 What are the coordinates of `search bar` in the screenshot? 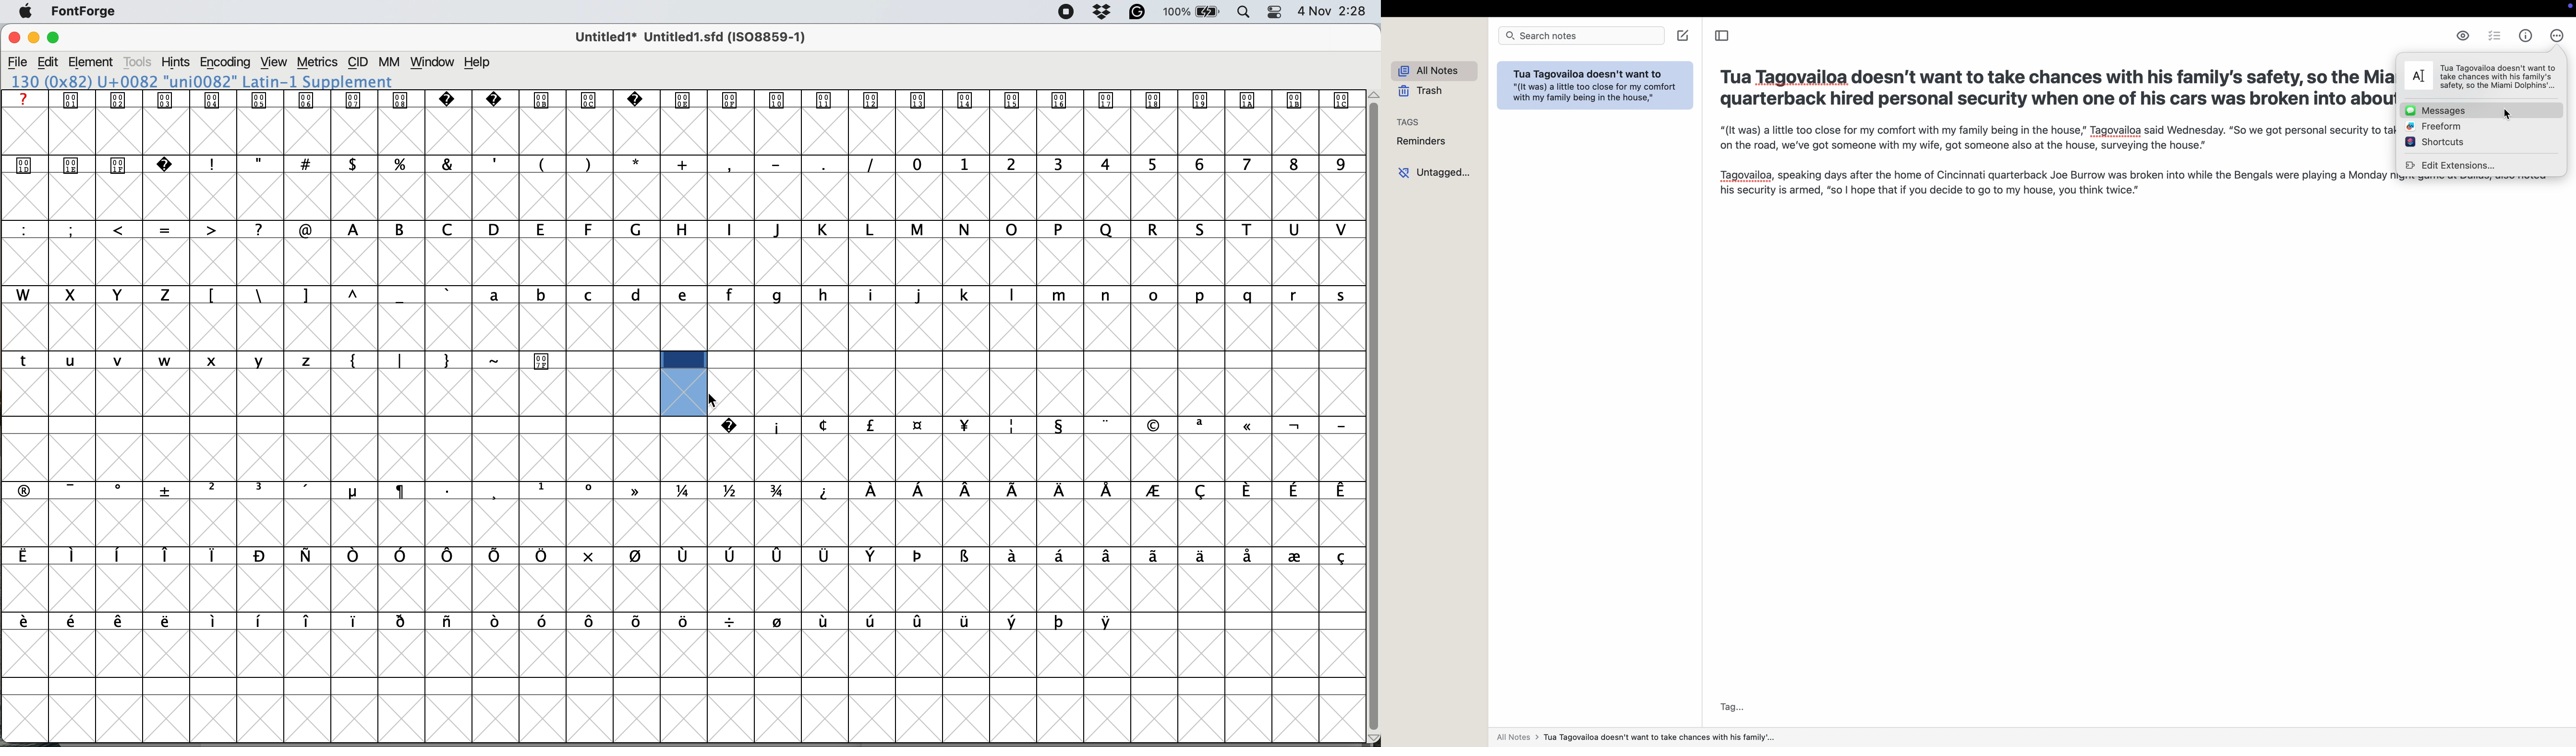 It's located at (1583, 35).